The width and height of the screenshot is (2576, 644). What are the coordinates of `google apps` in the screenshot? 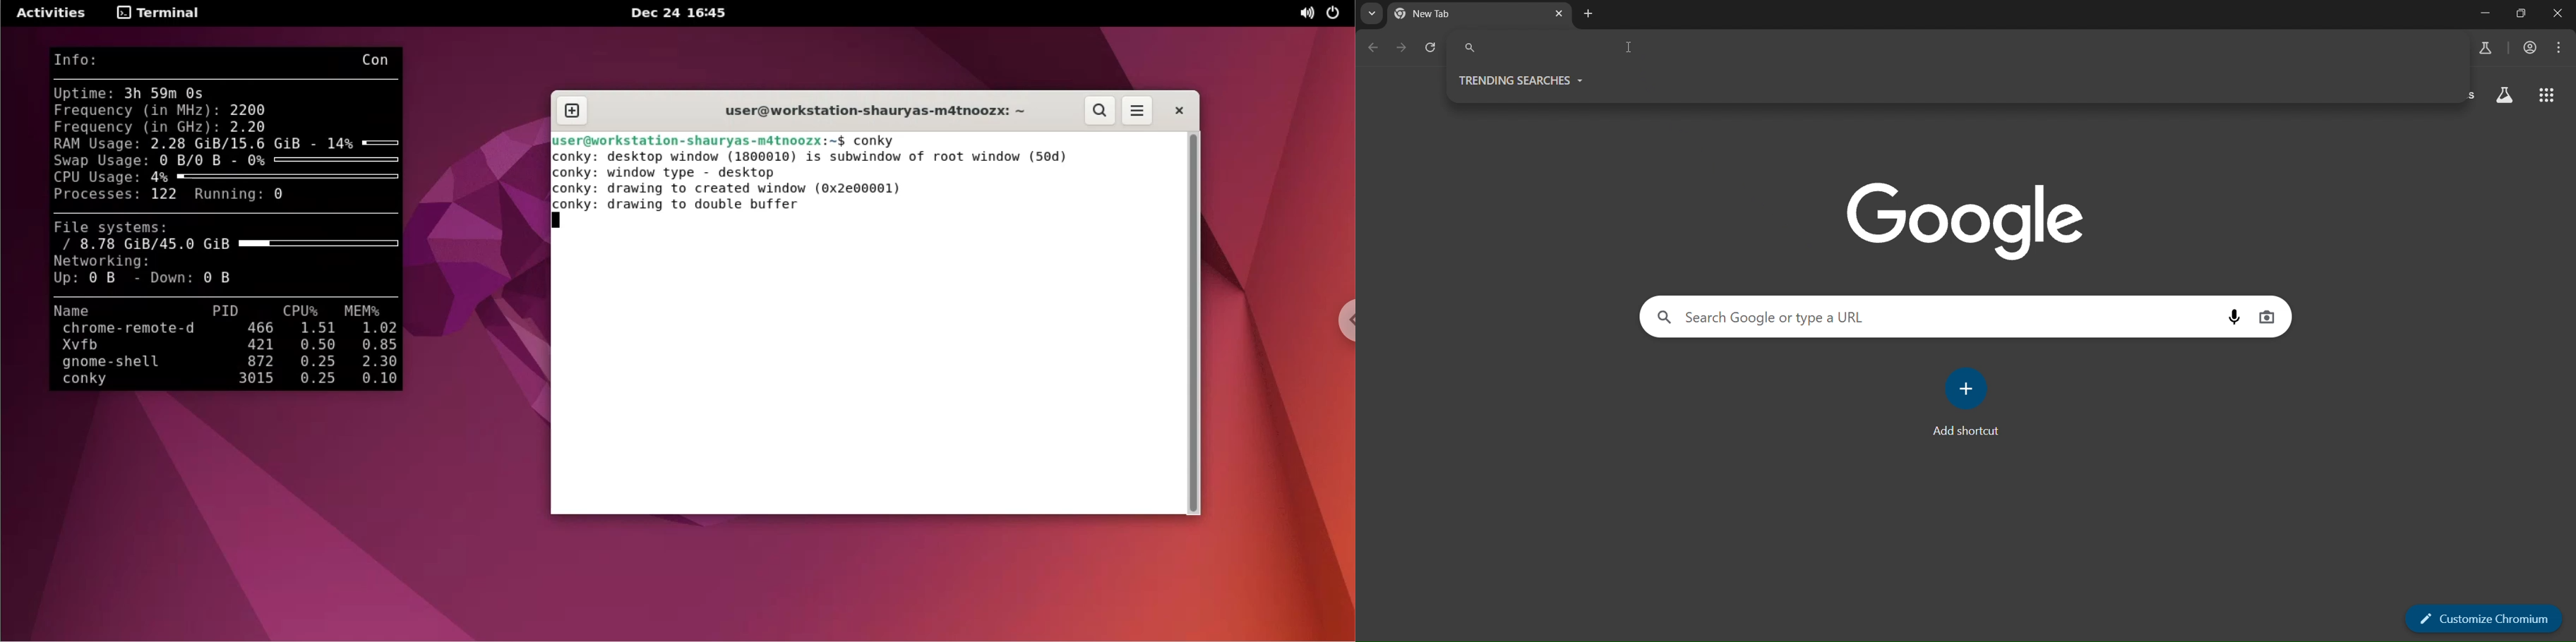 It's located at (2550, 95).